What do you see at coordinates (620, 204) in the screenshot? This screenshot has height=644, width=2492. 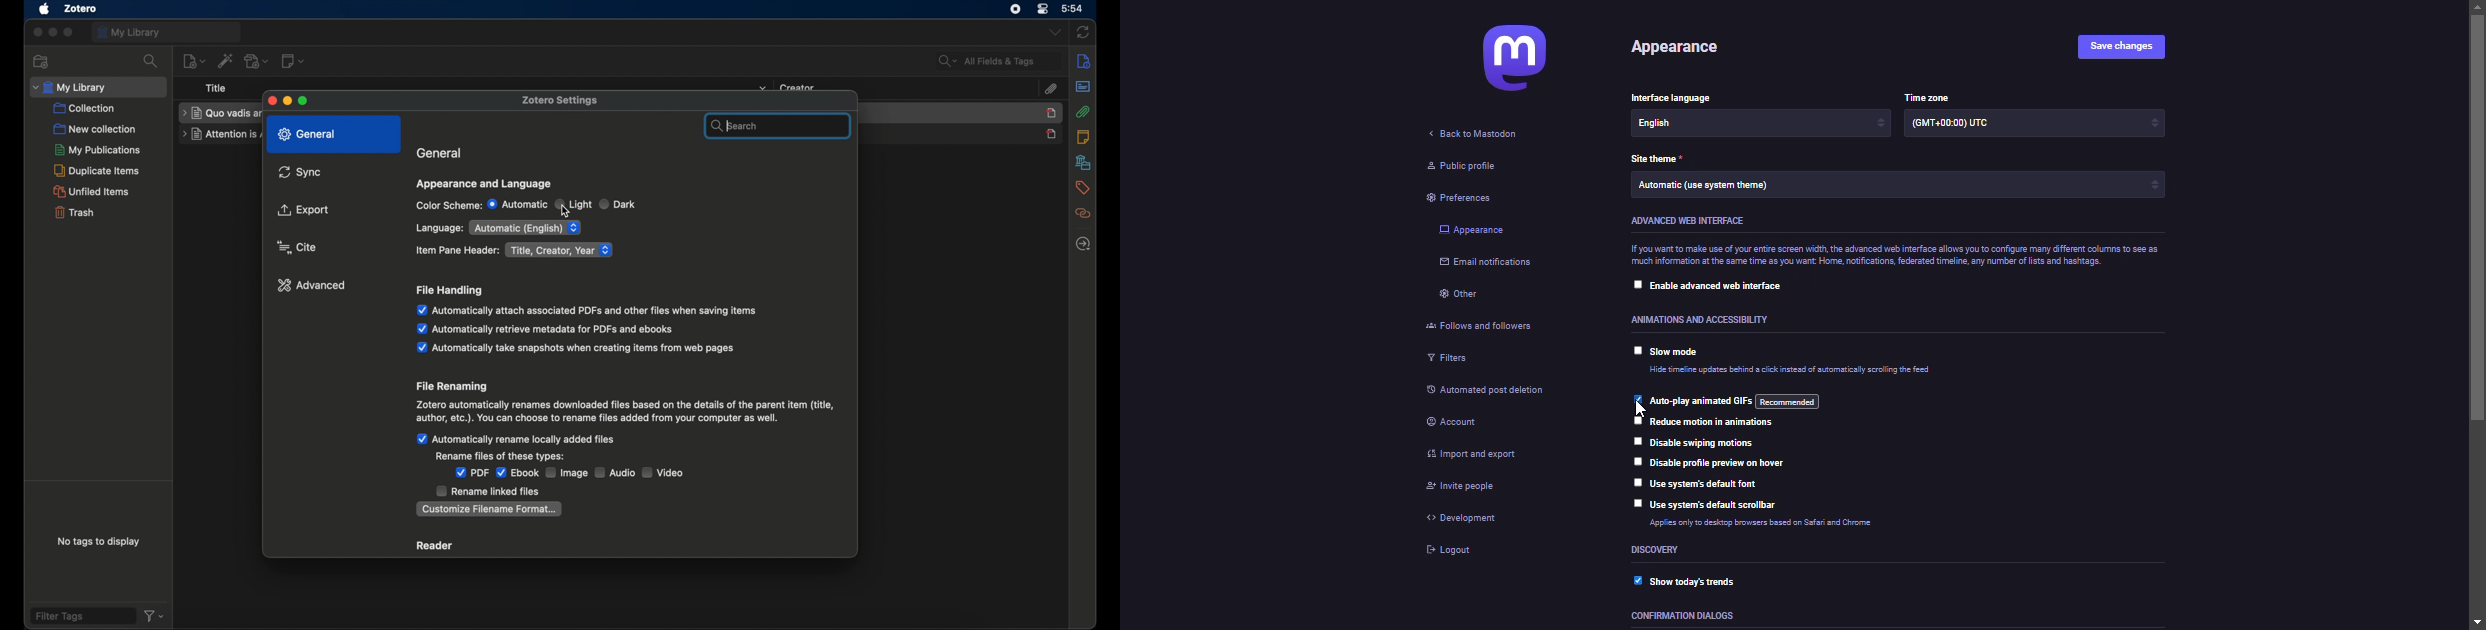 I see `dark radio button` at bounding box center [620, 204].